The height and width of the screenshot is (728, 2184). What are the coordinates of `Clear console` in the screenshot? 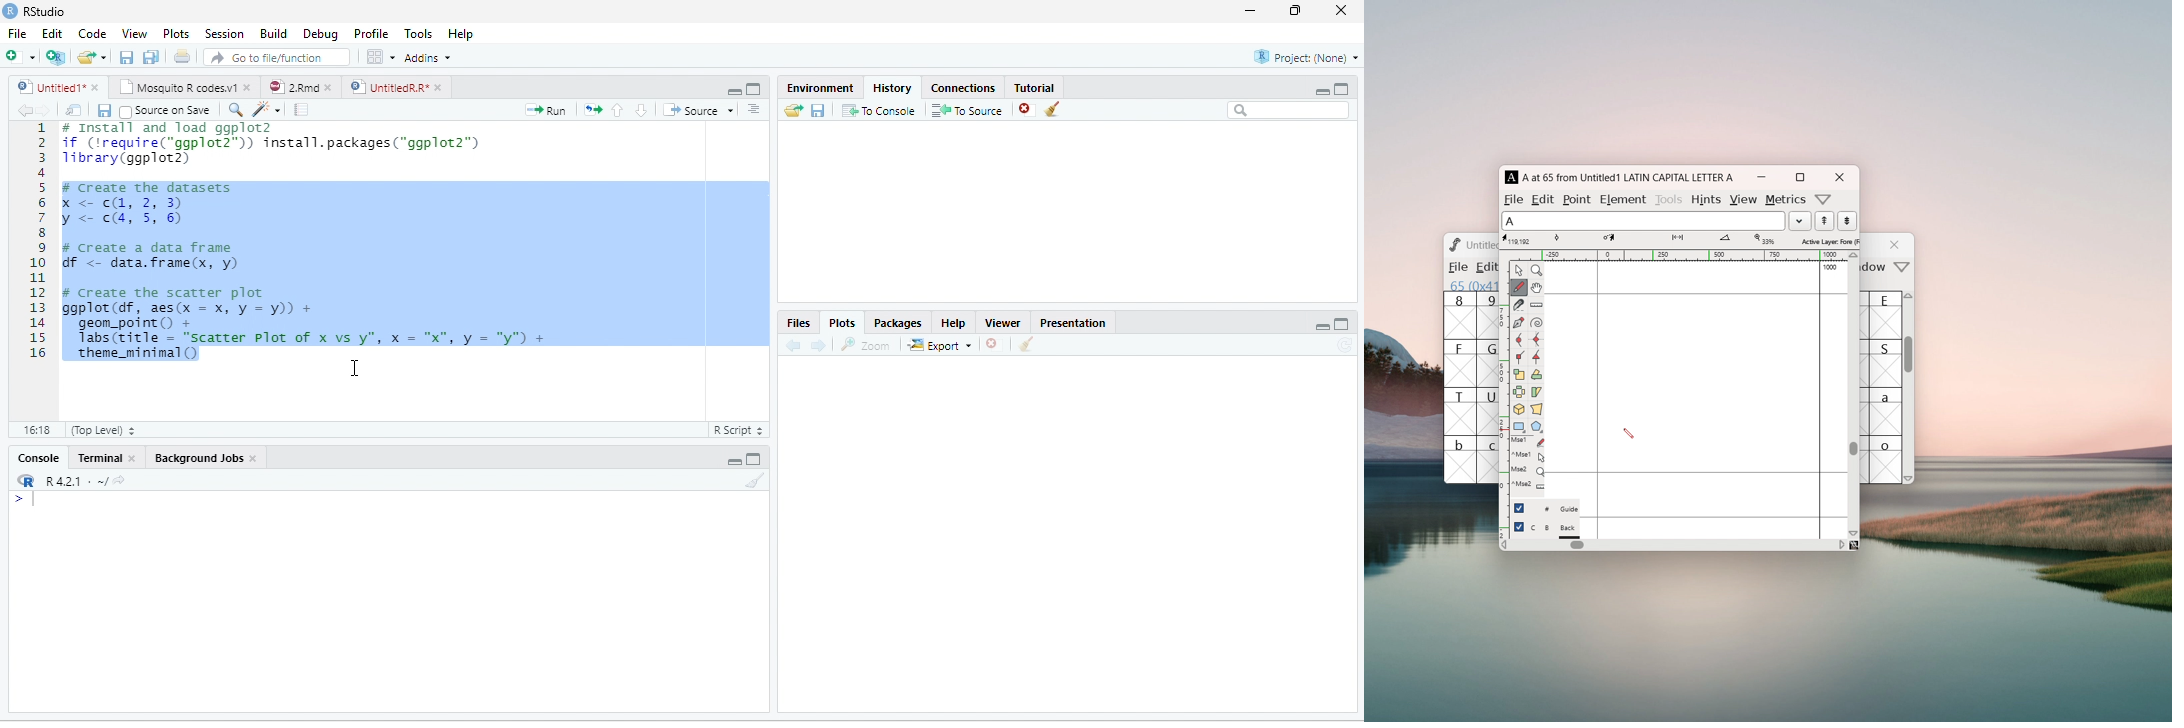 It's located at (756, 480).